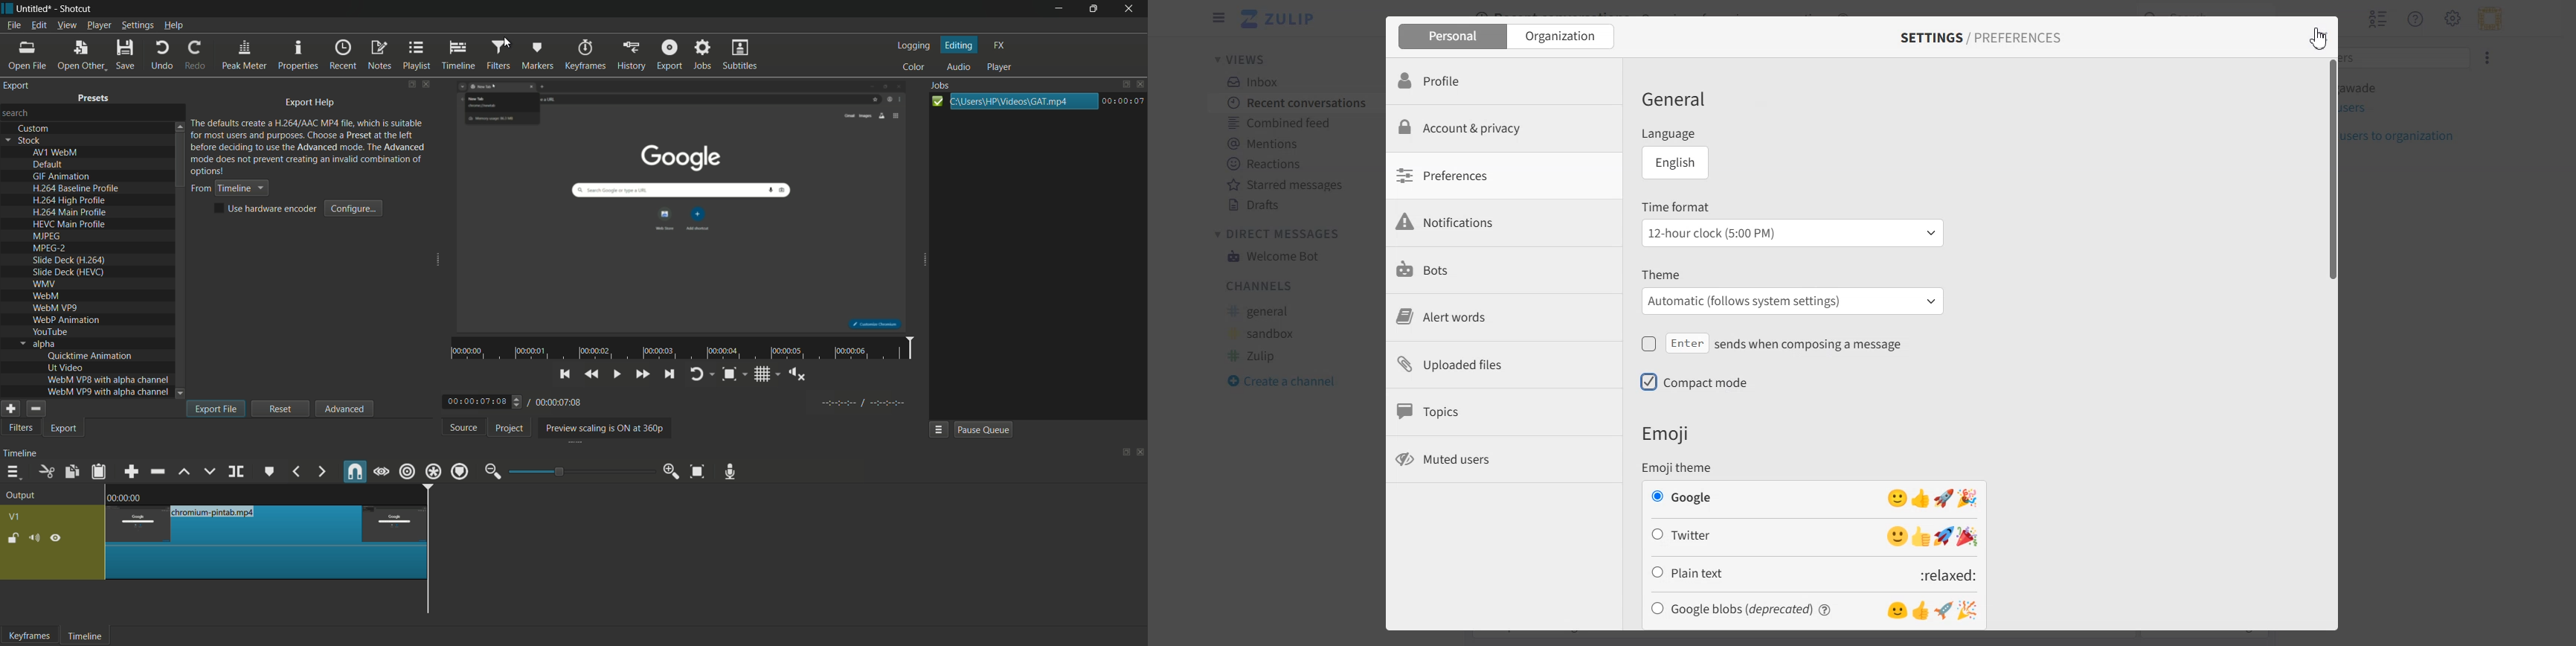 Image resolution: width=2576 pixels, height=672 pixels. I want to click on Automatic (follows system settings), so click(1795, 301).